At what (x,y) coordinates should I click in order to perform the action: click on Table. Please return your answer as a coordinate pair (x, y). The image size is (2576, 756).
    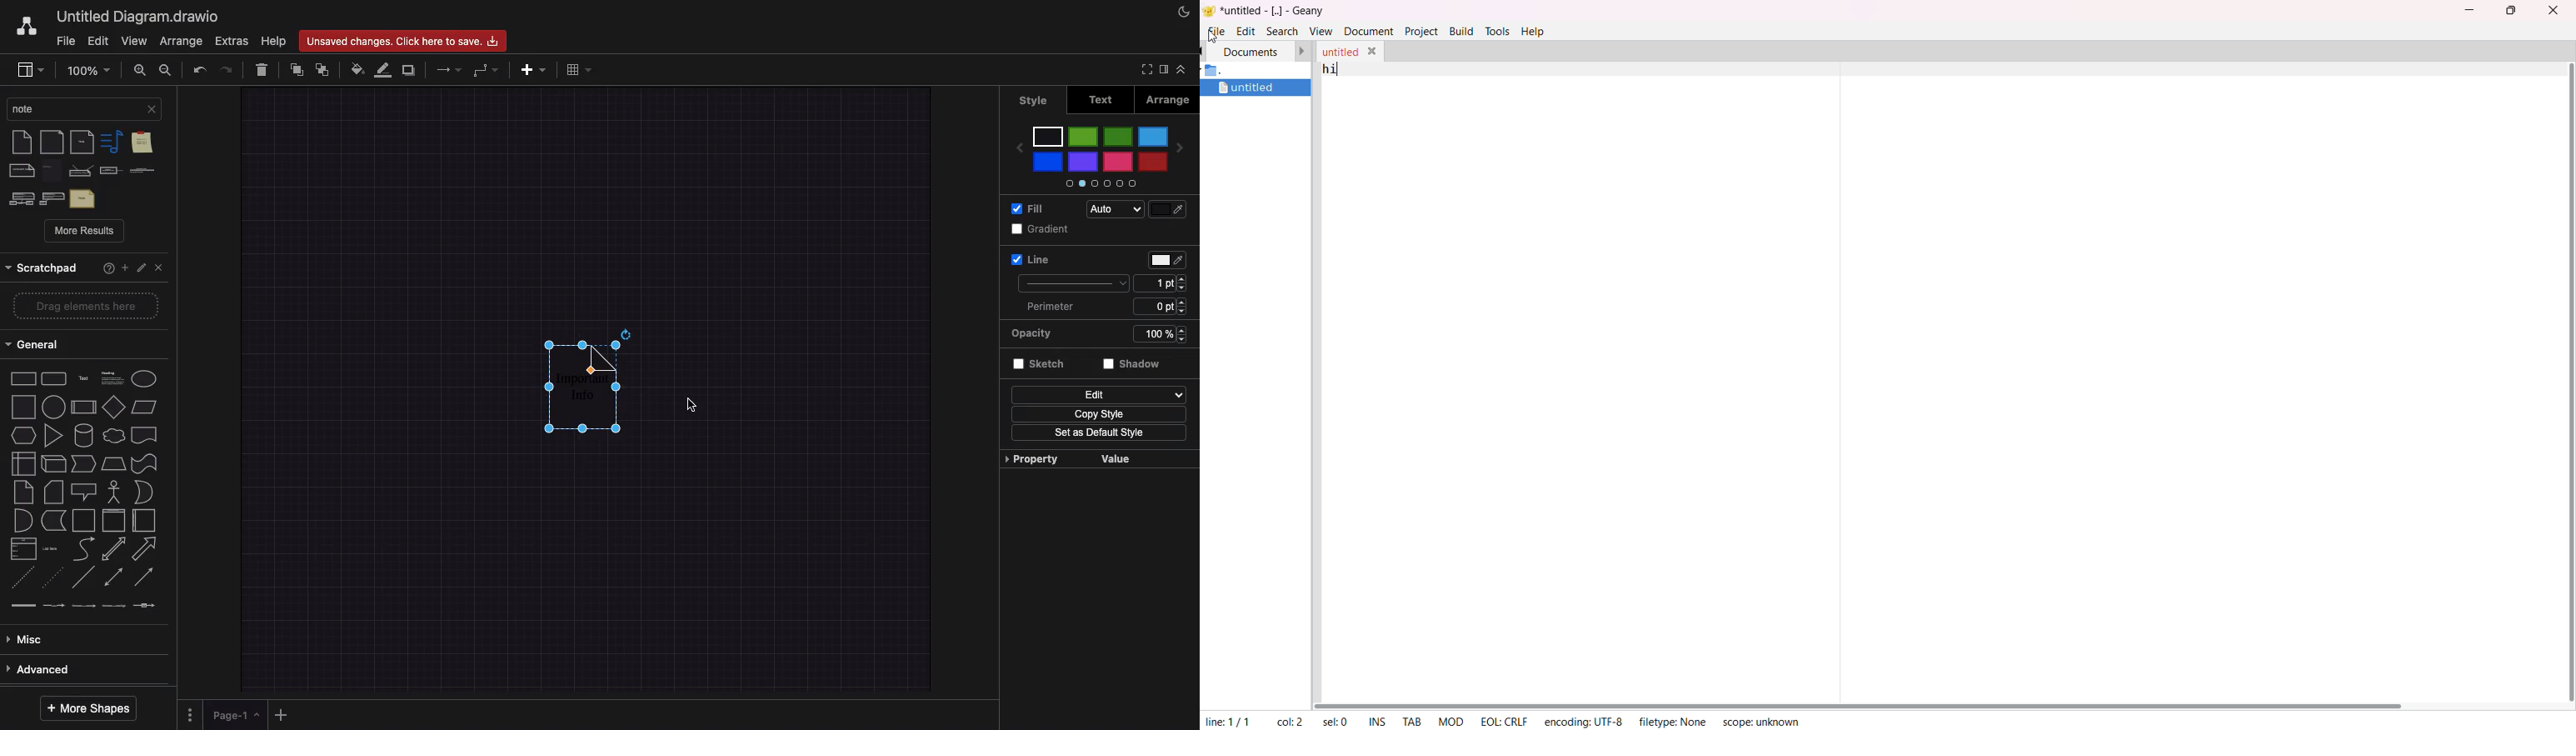
    Looking at the image, I should click on (578, 68).